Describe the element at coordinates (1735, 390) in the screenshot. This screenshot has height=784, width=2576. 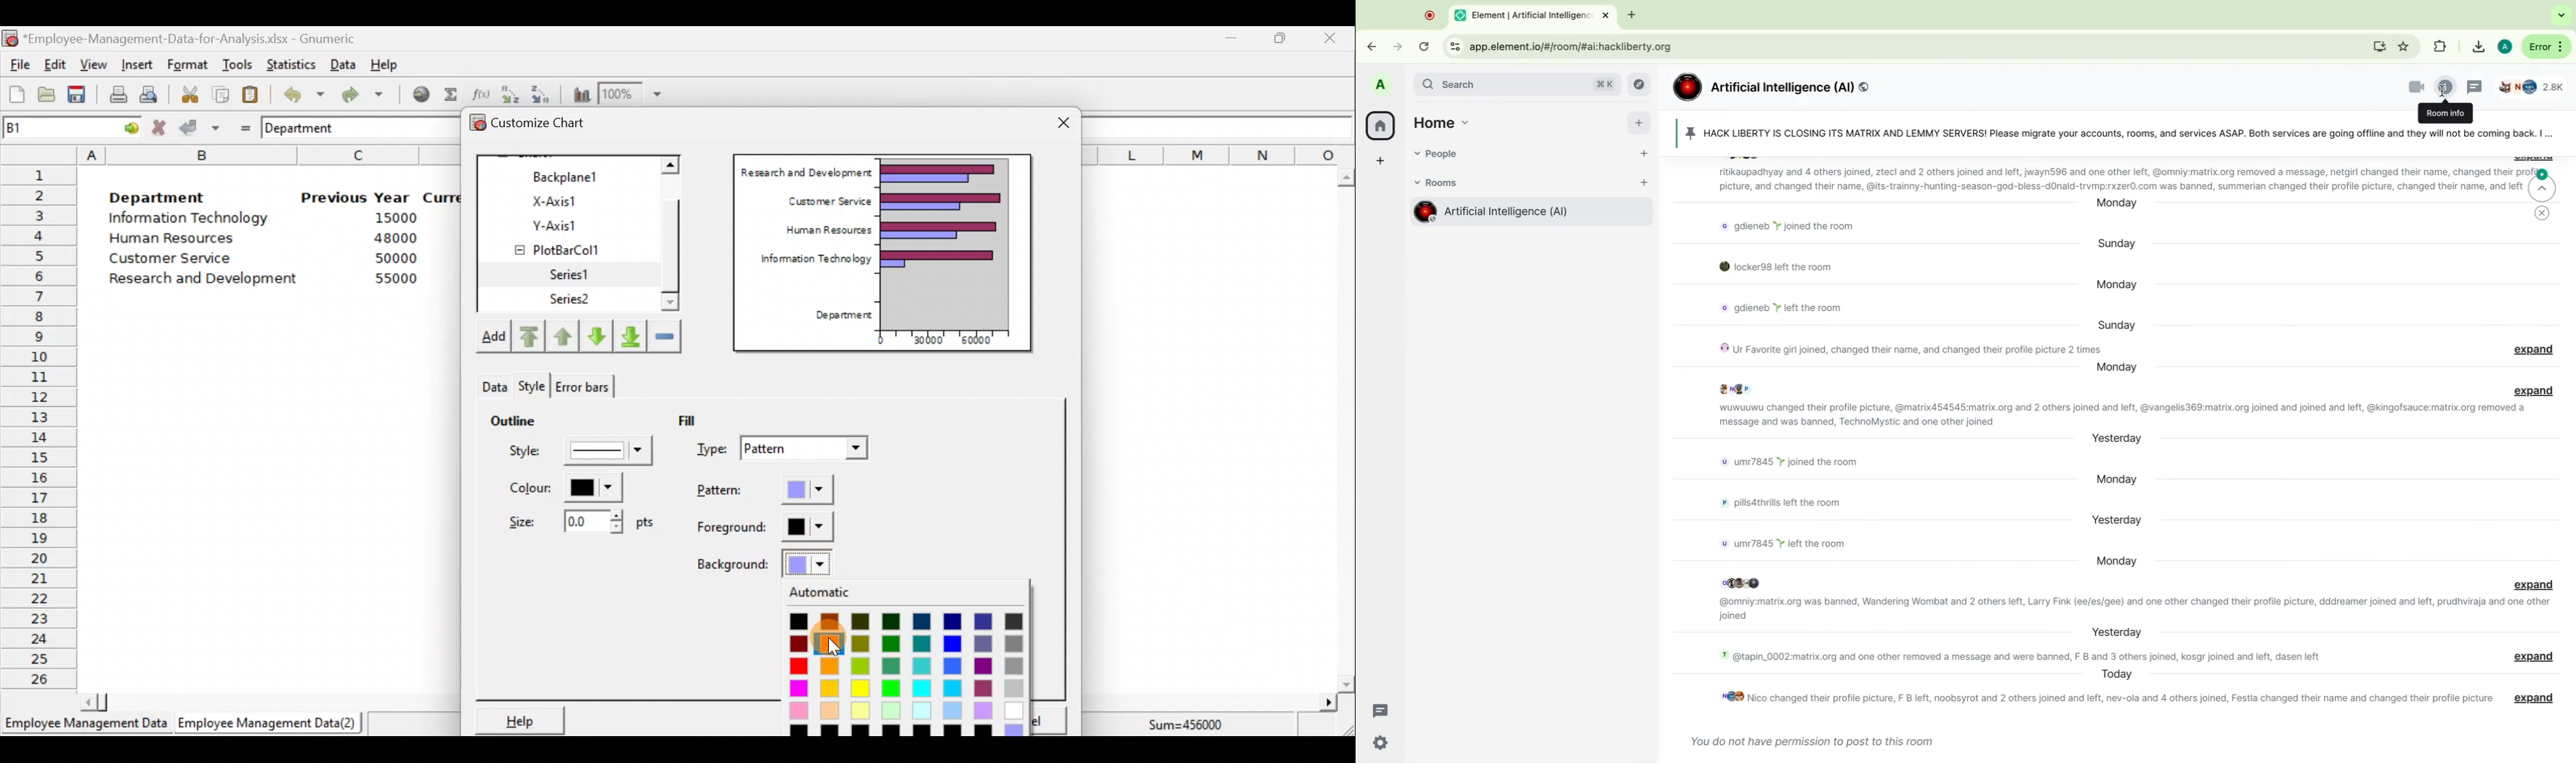
I see `profile pictures` at that location.